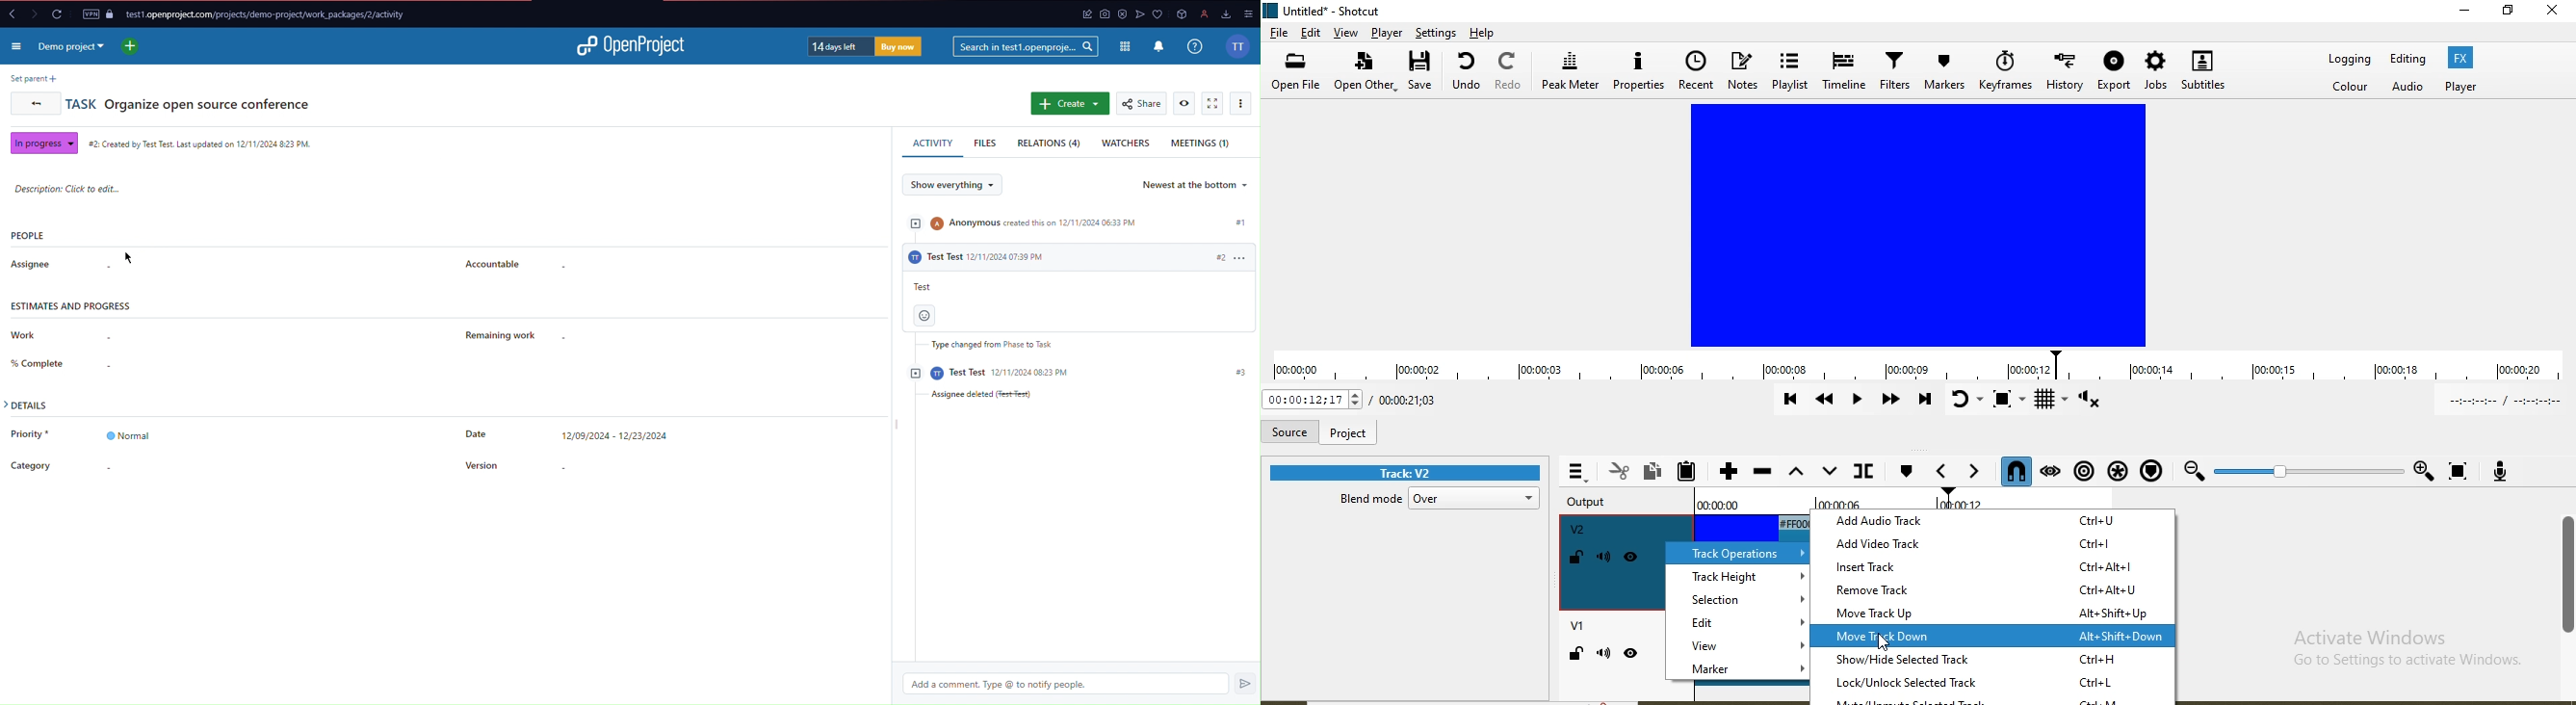 The image size is (2576, 728). I want to click on Zoom slider, so click(2306, 471).